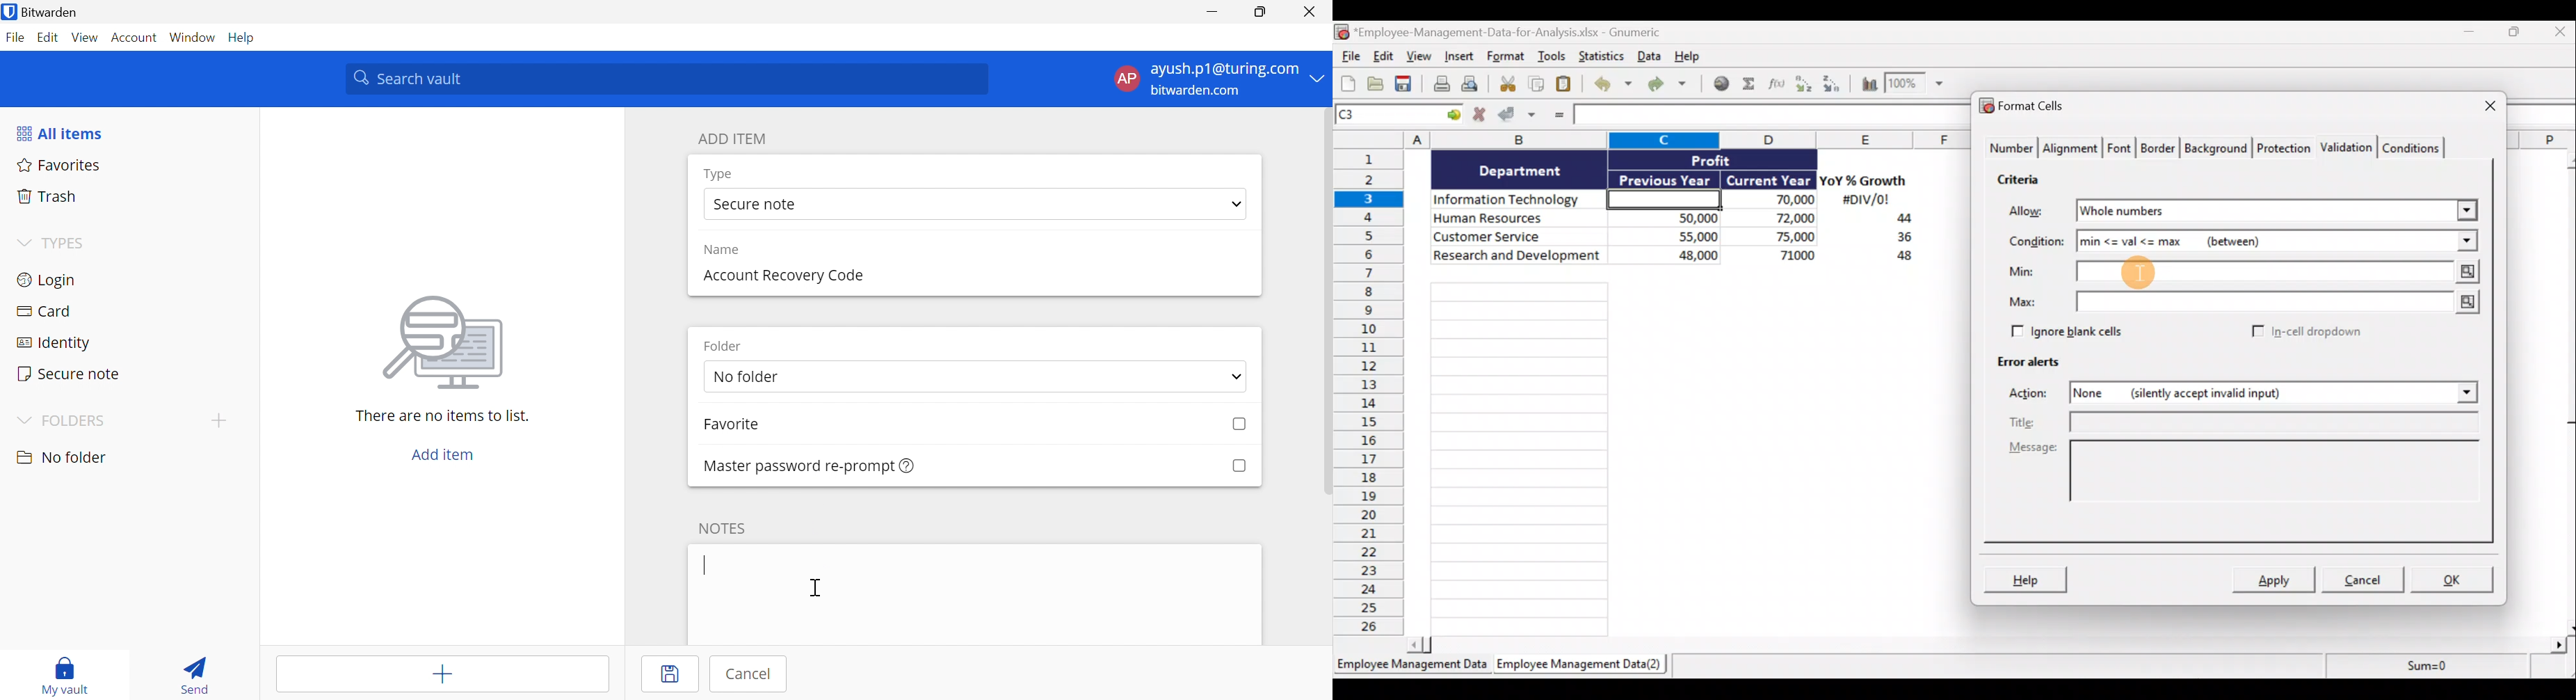  Describe the element at coordinates (1691, 55) in the screenshot. I see `Help` at that location.